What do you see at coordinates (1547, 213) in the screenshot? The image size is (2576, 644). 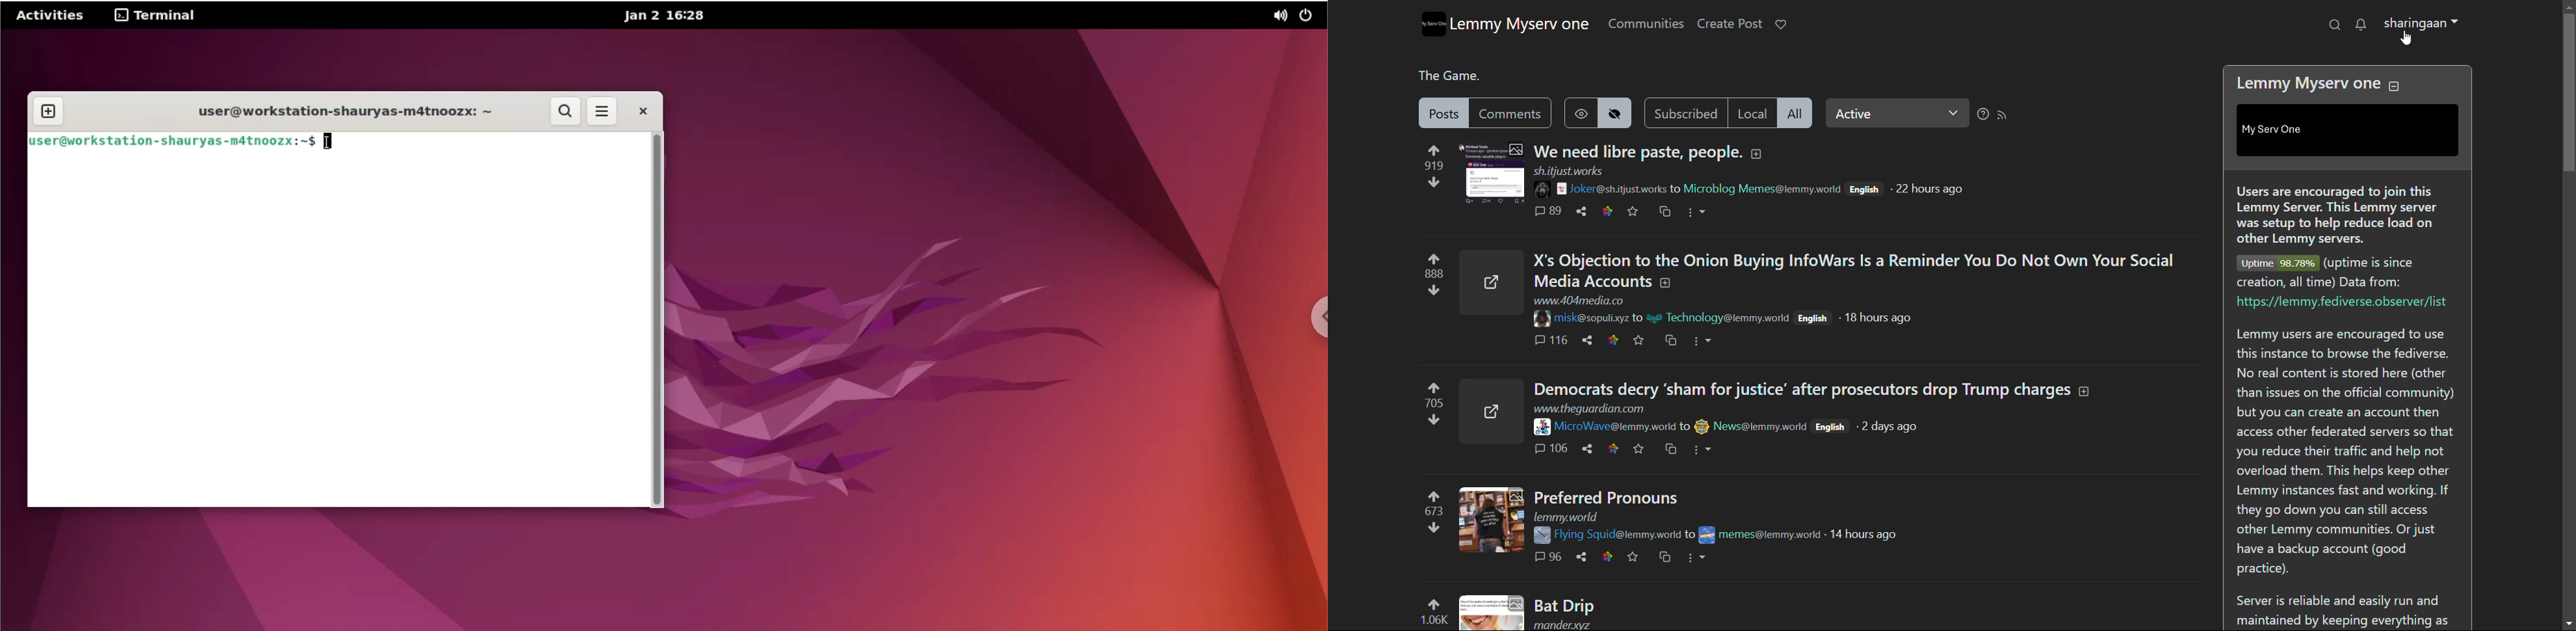 I see `89 comments` at bounding box center [1547, 213].